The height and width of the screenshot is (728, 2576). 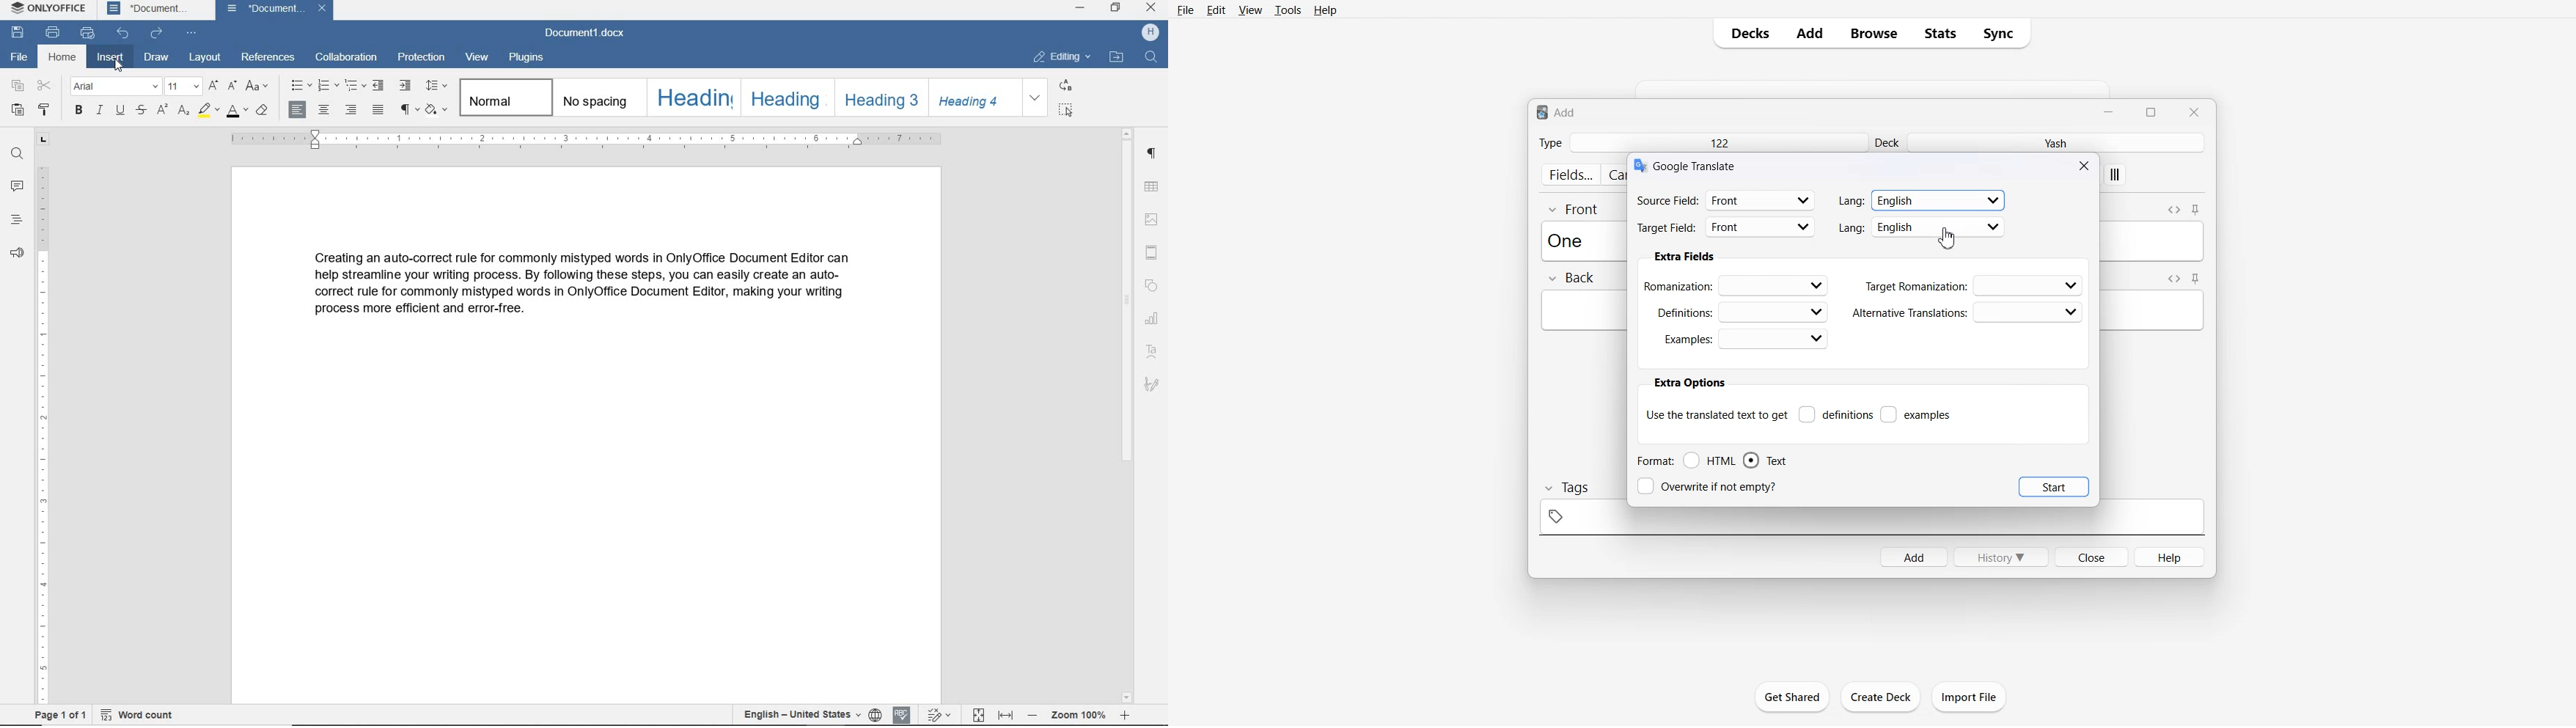 What do you see at coordinates (1726, 229) in the screenshot?
I see `Target Field` at bounding box center [1726, 229].